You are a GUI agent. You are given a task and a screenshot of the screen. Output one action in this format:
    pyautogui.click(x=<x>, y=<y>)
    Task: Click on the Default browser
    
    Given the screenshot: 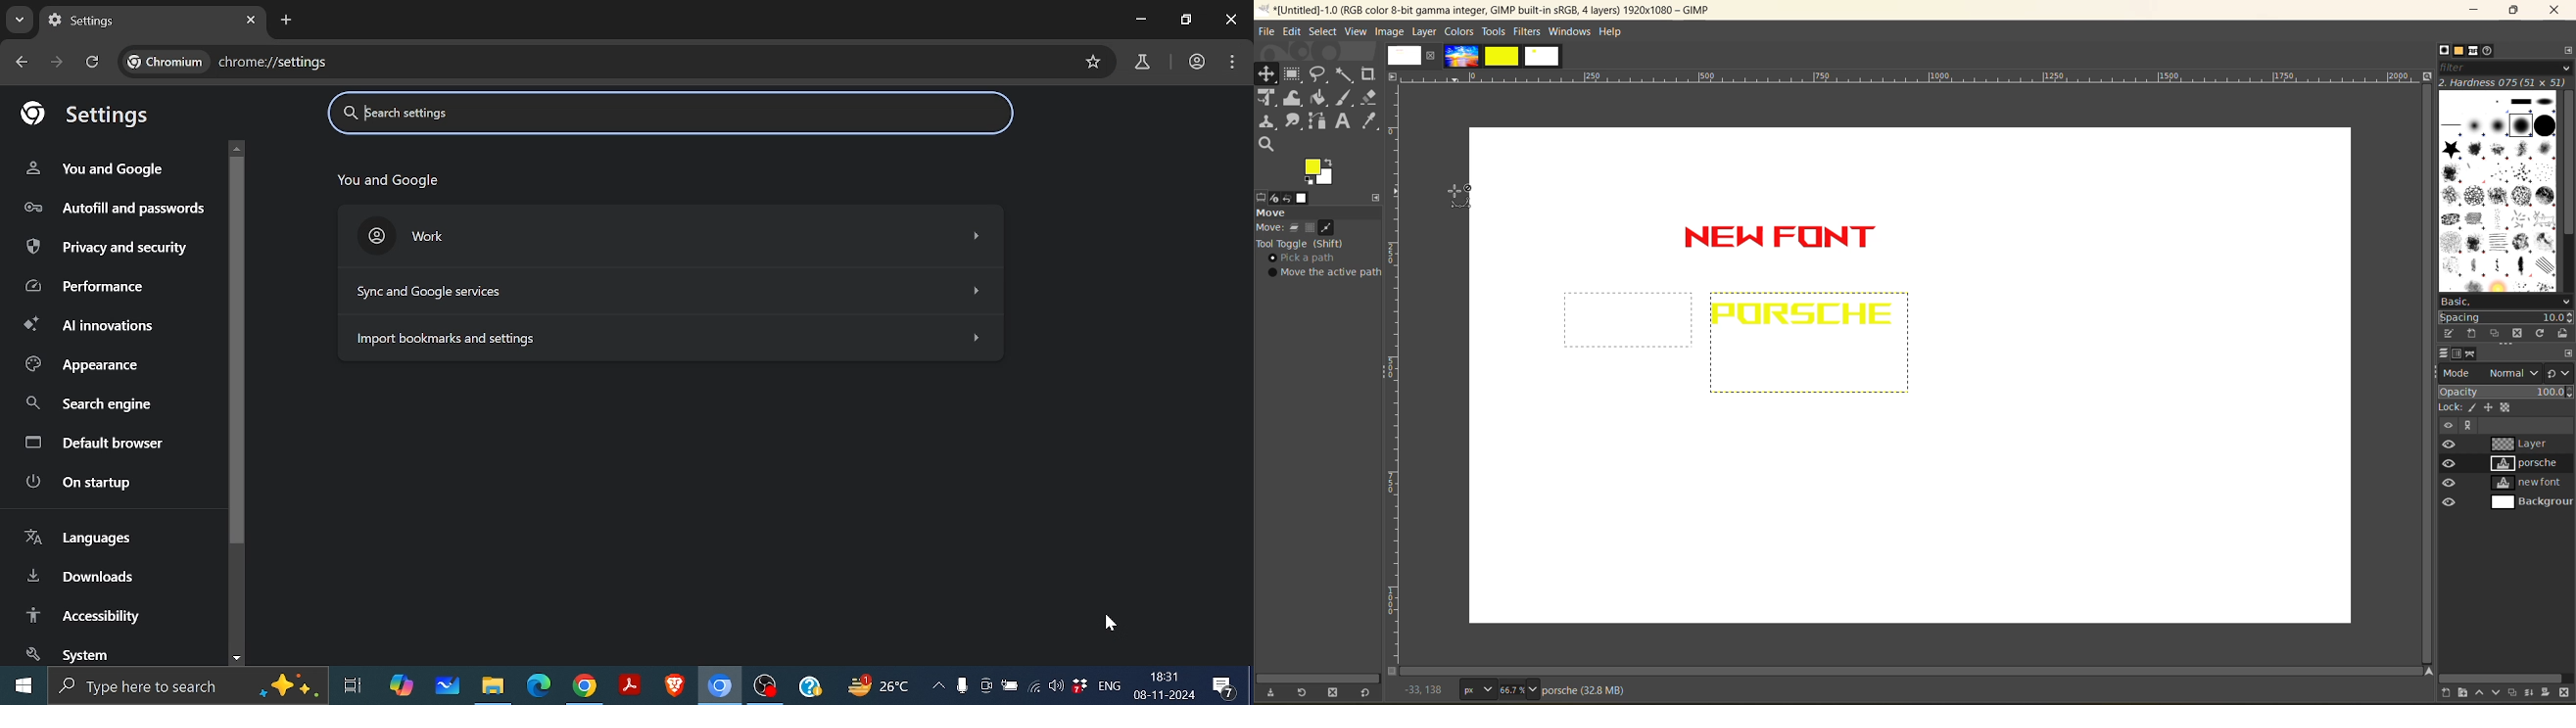 What is the action you would take?
    pyautogui.click(x=102, y=443)
    